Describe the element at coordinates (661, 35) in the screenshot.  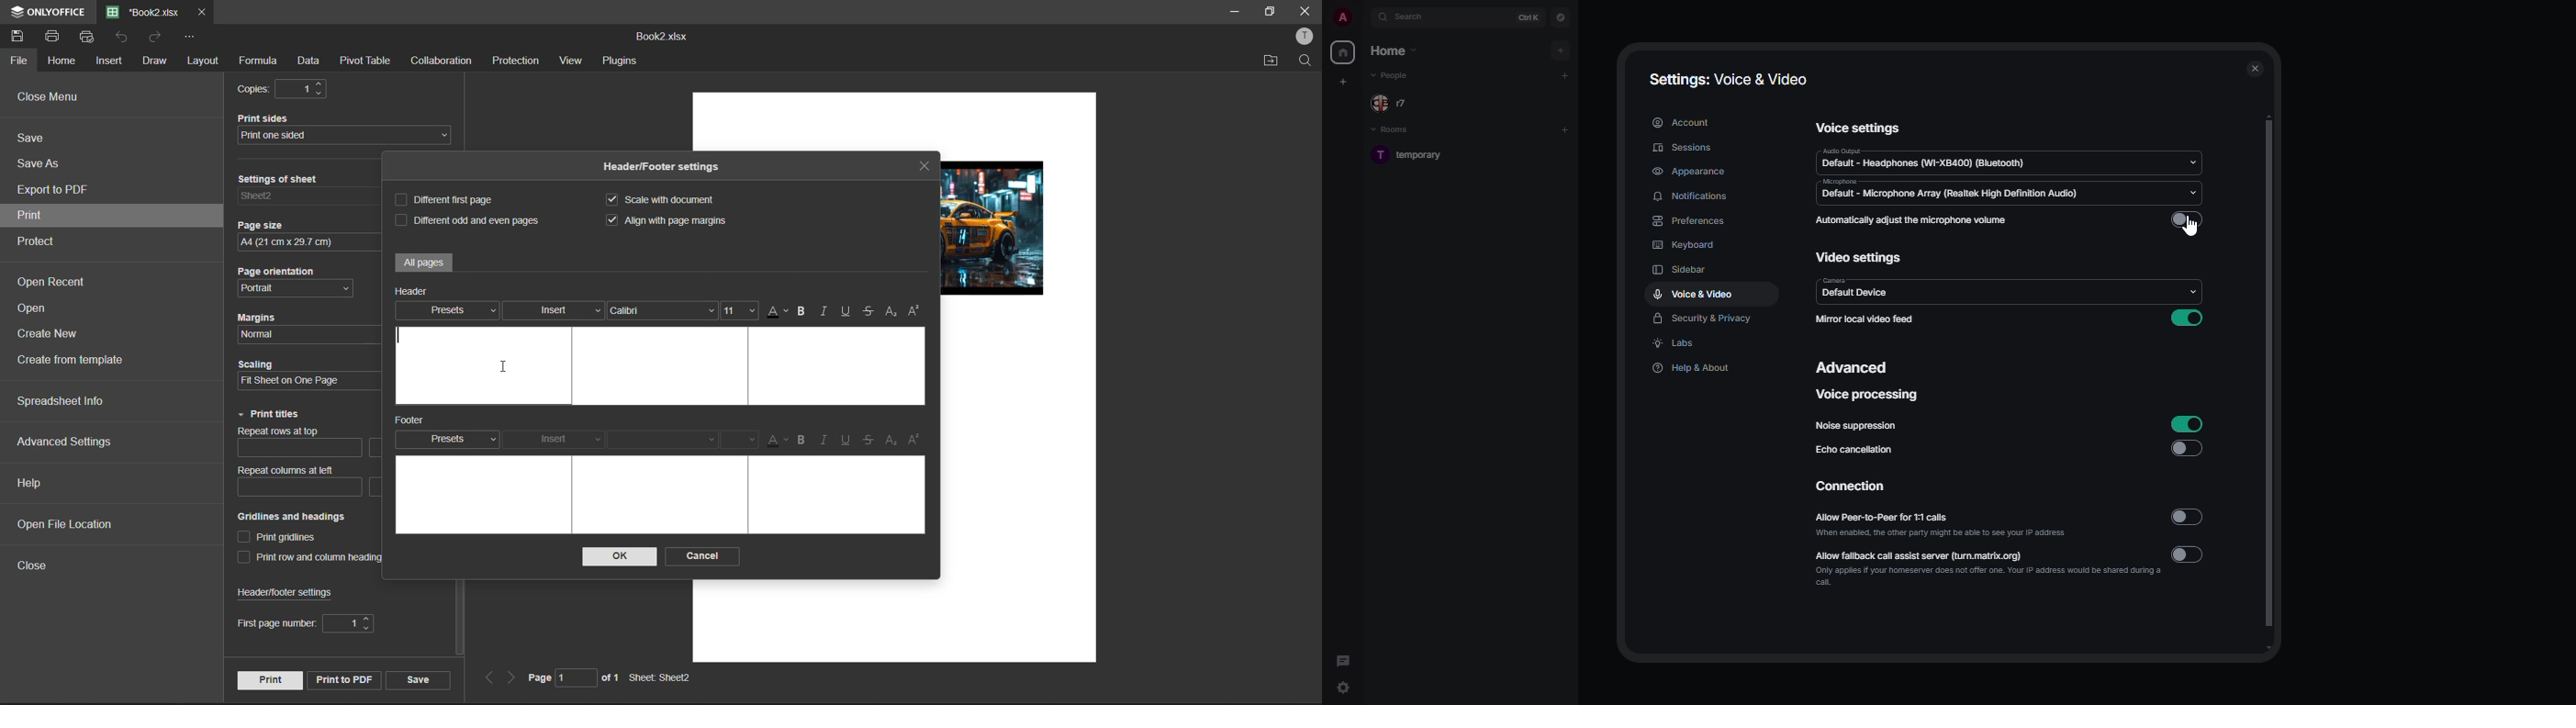
I see `file name` at that location.